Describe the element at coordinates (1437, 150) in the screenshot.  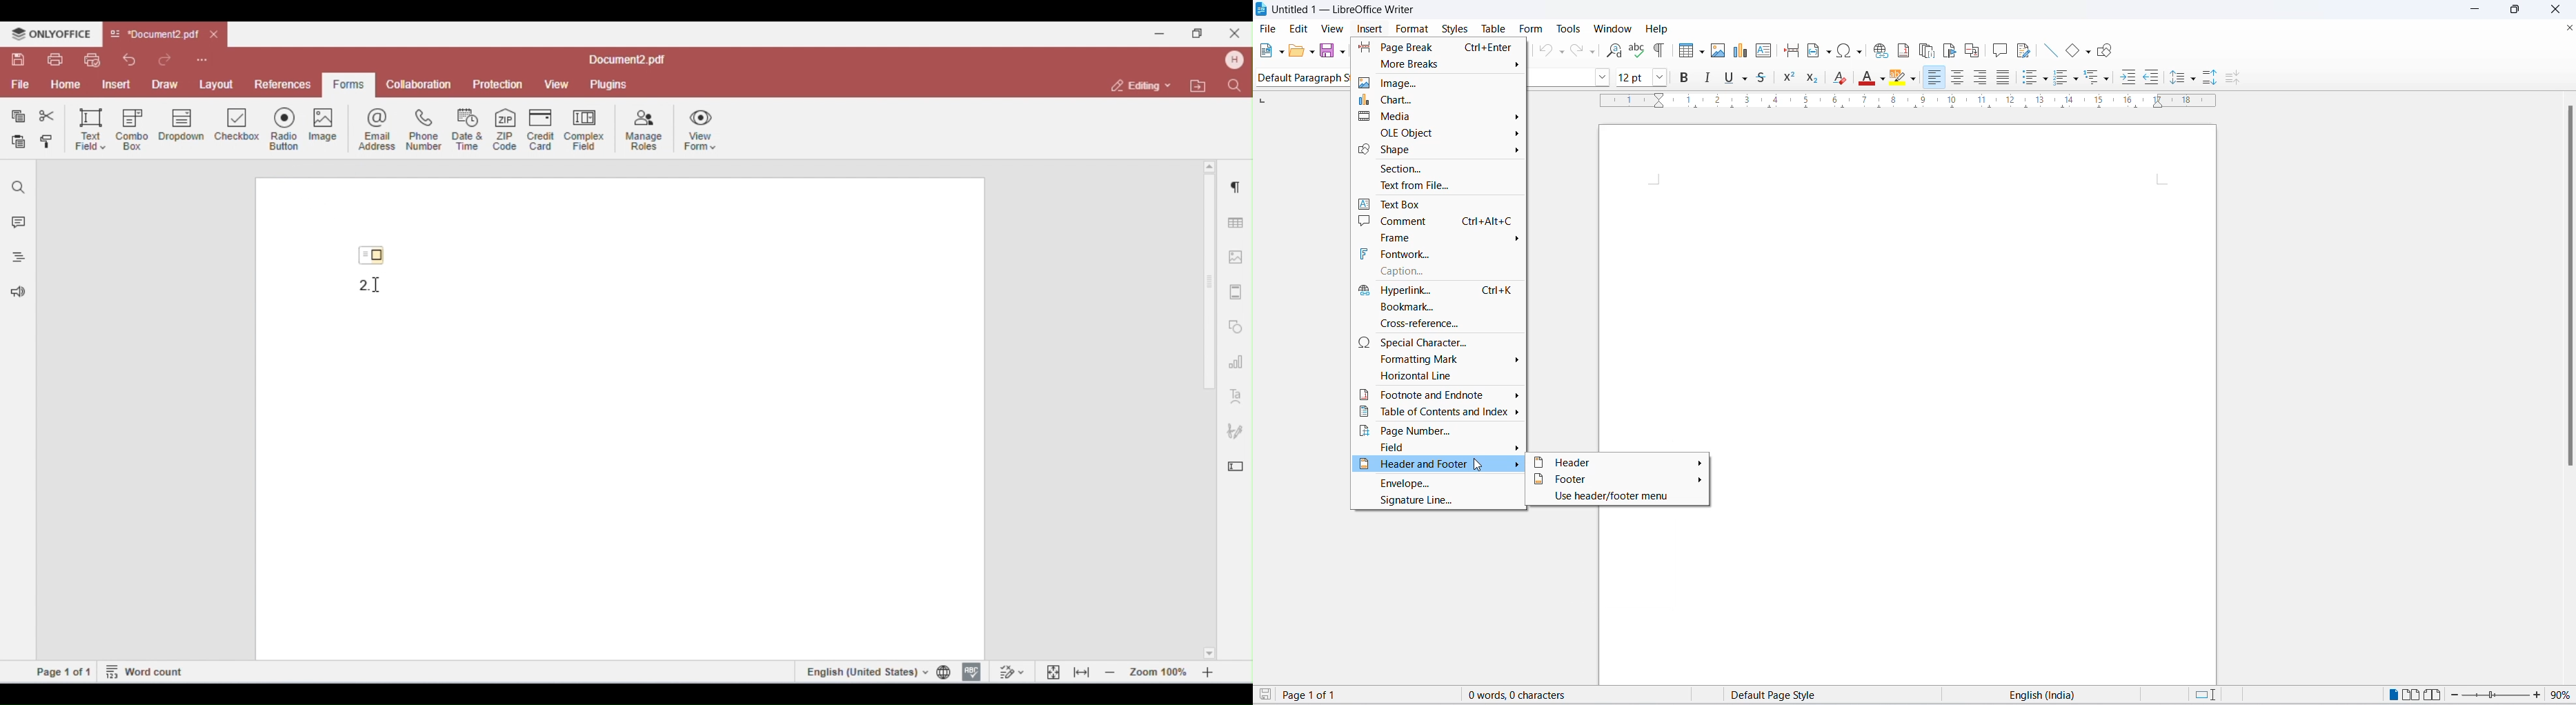
I see `SHAPE` at that location.